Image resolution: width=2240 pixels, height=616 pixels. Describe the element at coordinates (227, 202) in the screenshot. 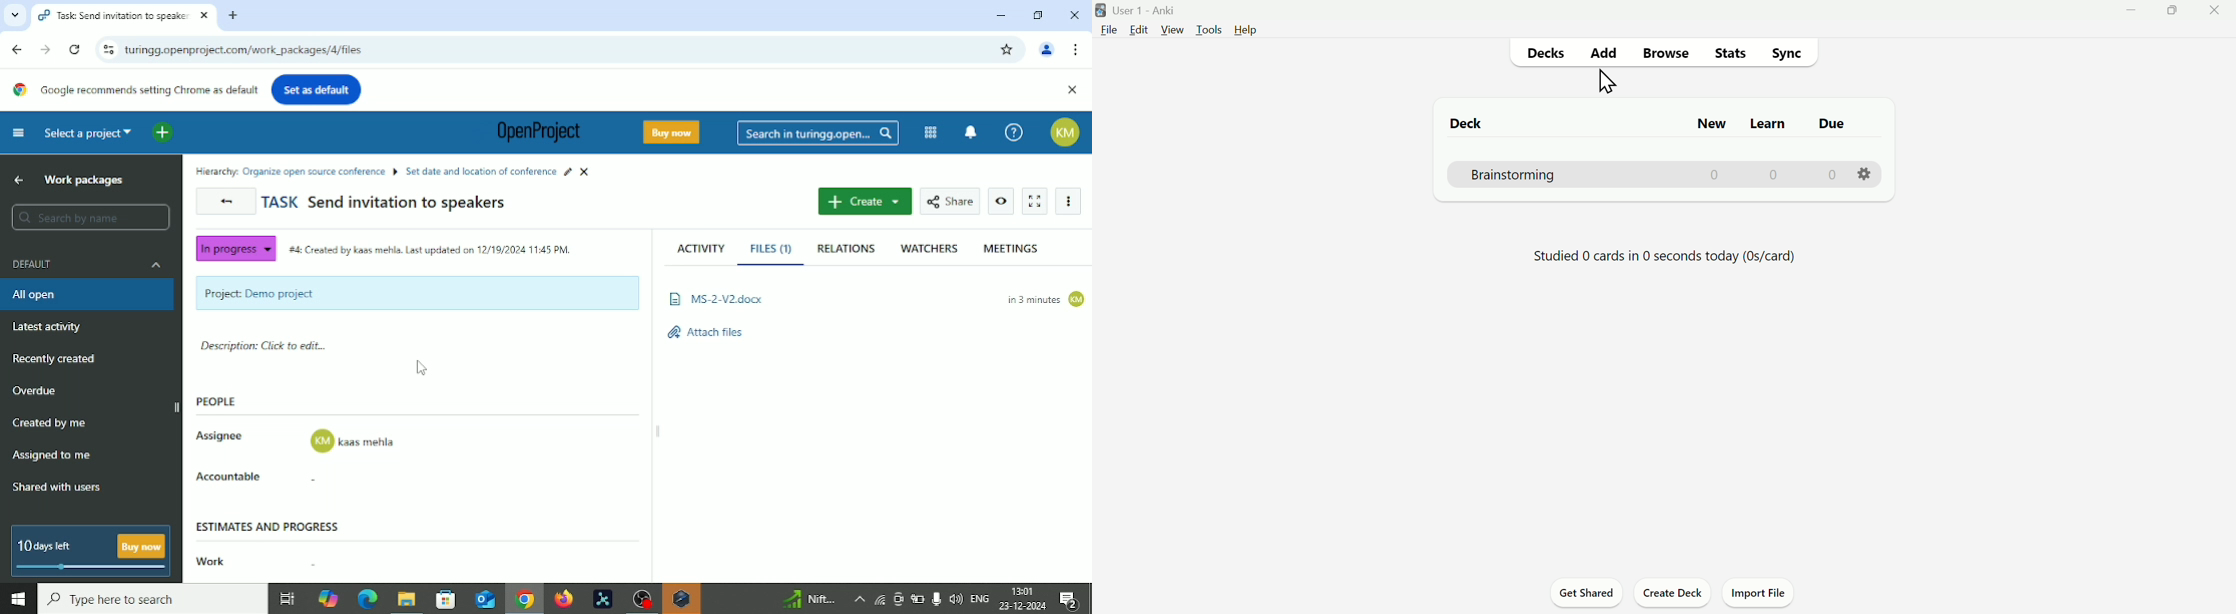

I see `Back` at that location.